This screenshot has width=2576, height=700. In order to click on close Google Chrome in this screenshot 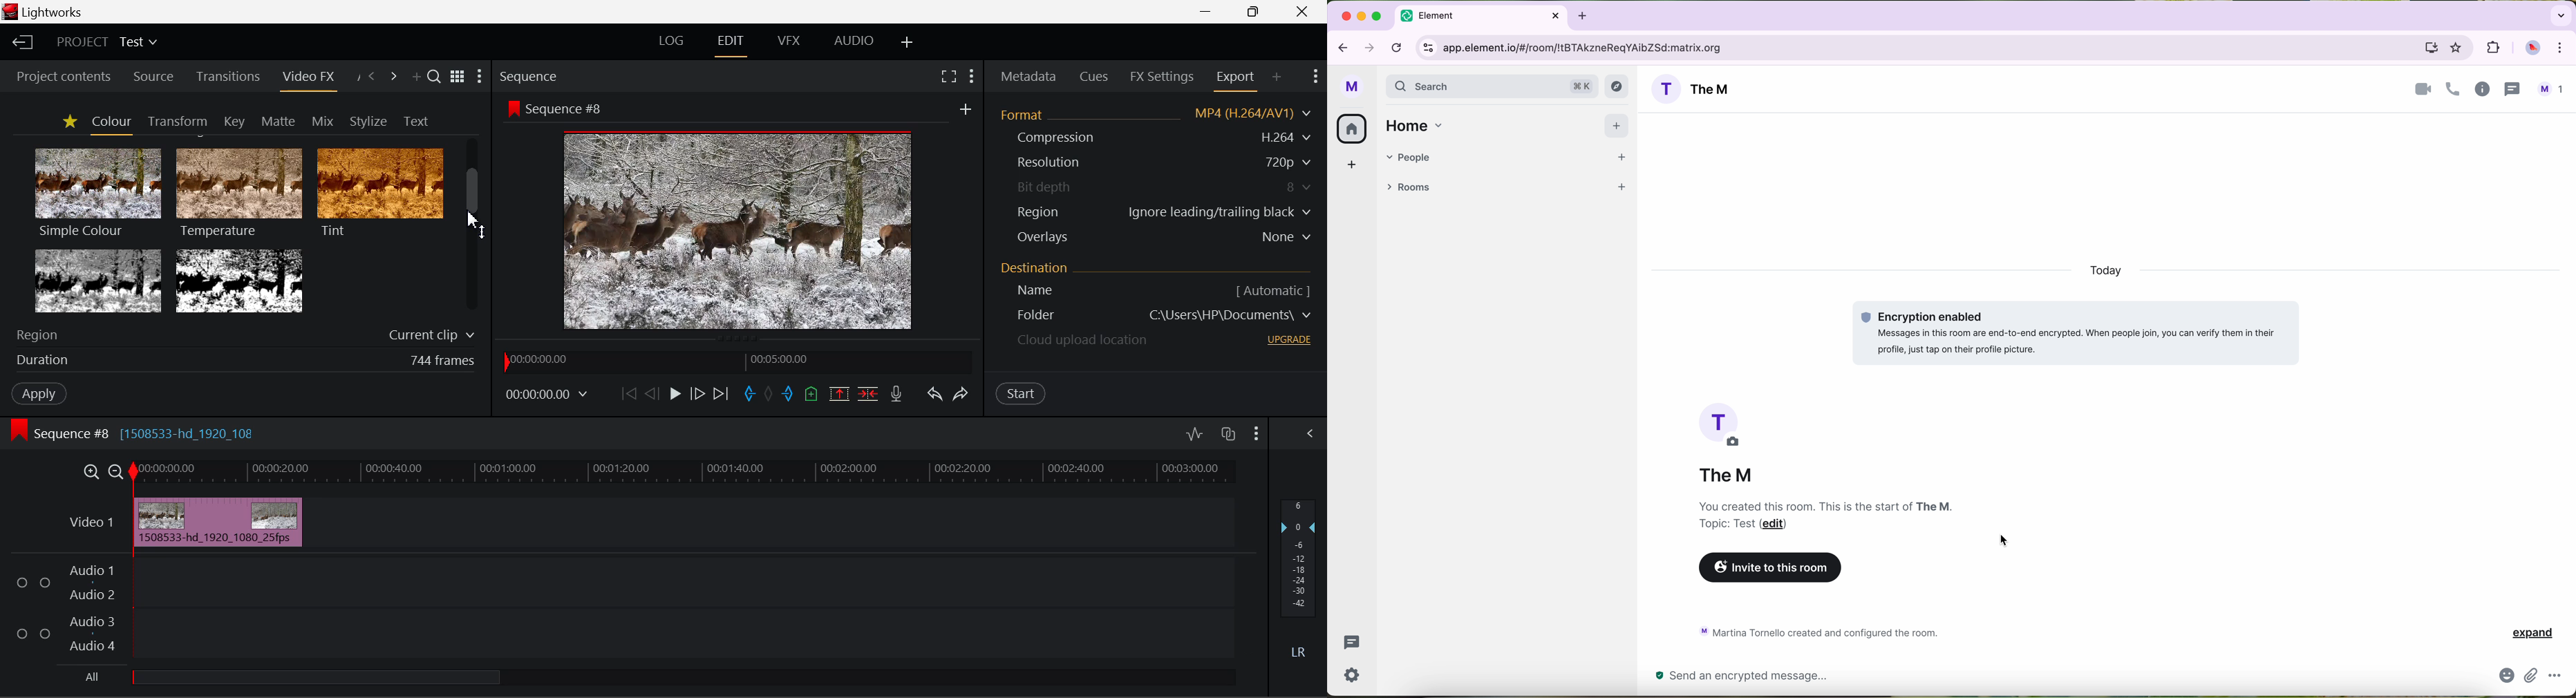, I will do `click(1345, 16)`.